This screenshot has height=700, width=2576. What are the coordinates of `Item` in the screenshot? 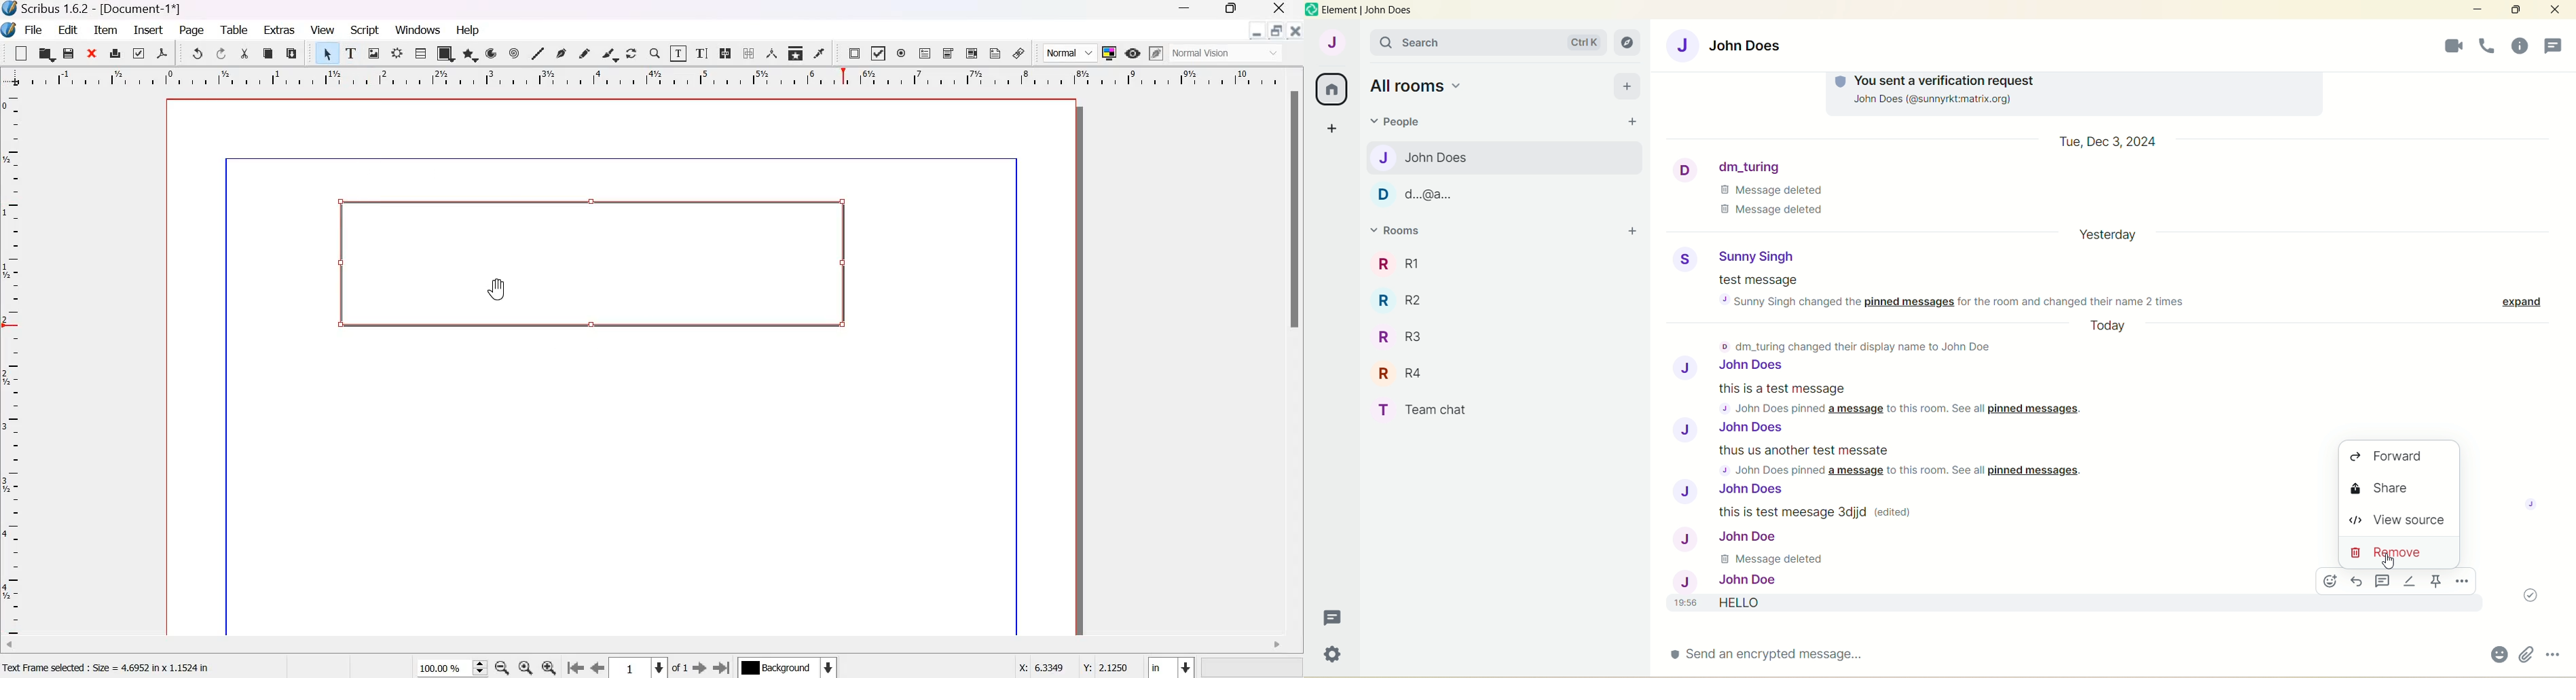 It's located at (106, 31).